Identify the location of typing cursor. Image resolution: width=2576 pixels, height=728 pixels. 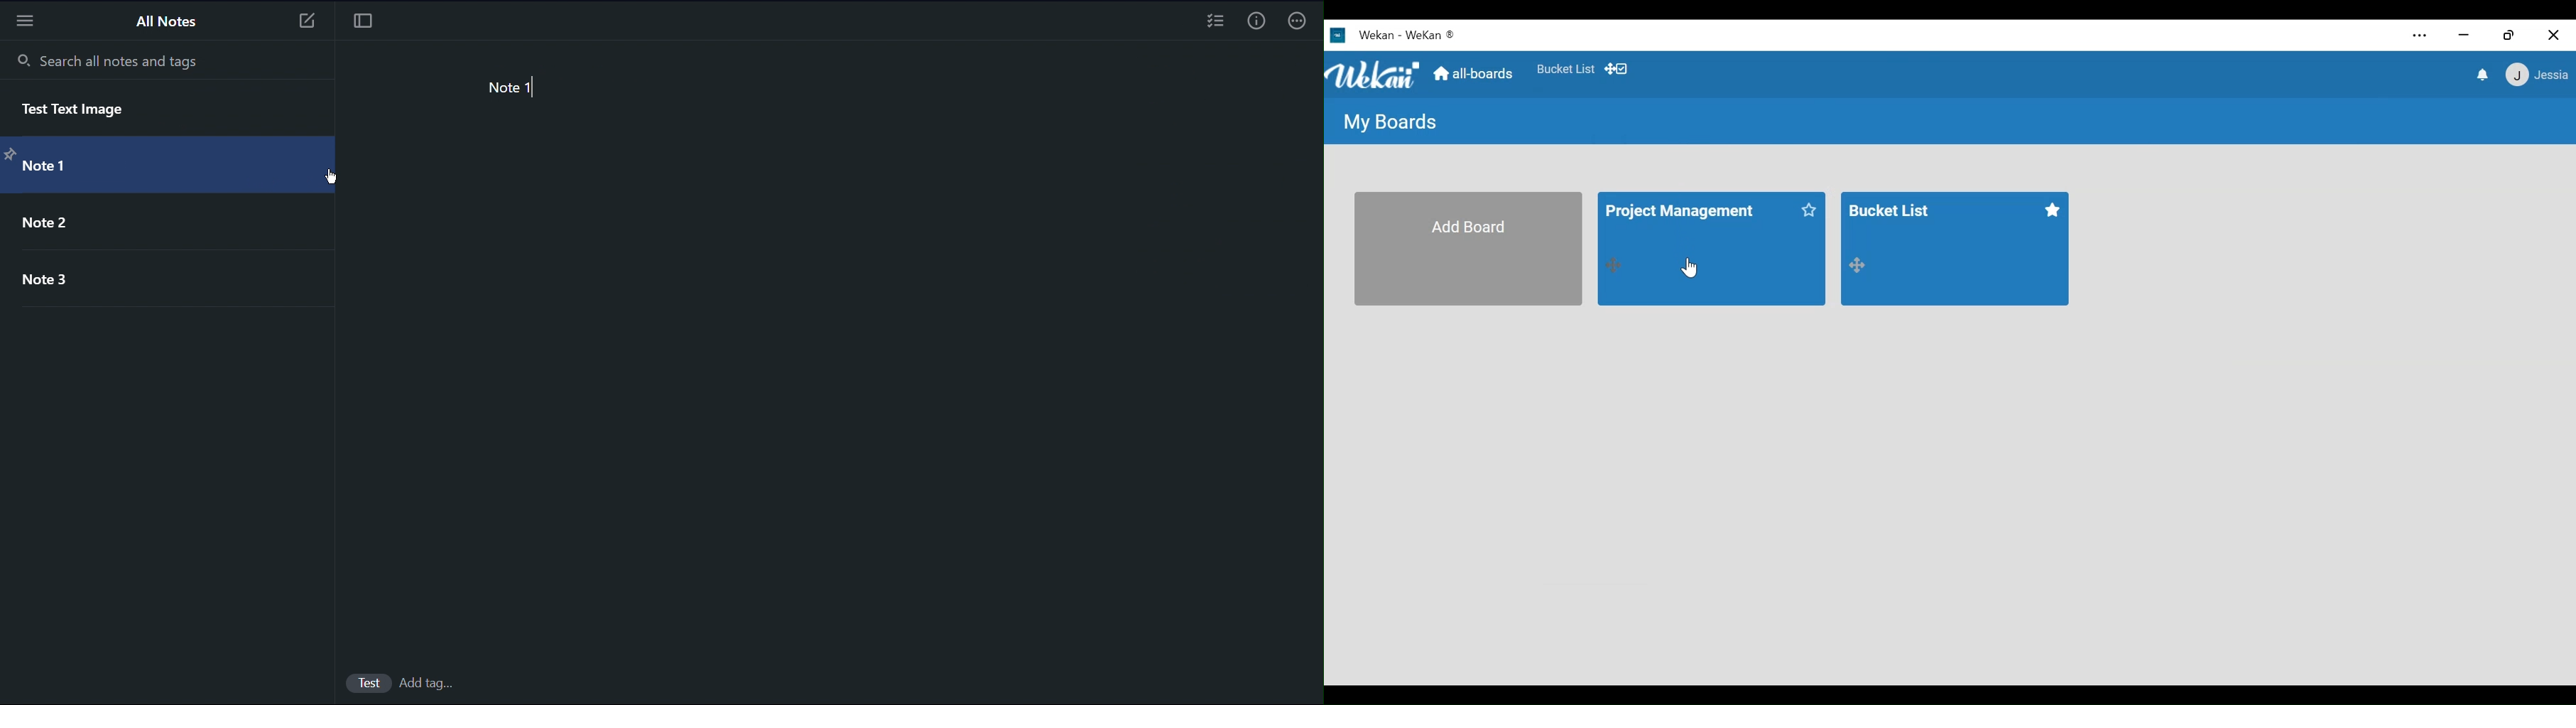
(537, 89).